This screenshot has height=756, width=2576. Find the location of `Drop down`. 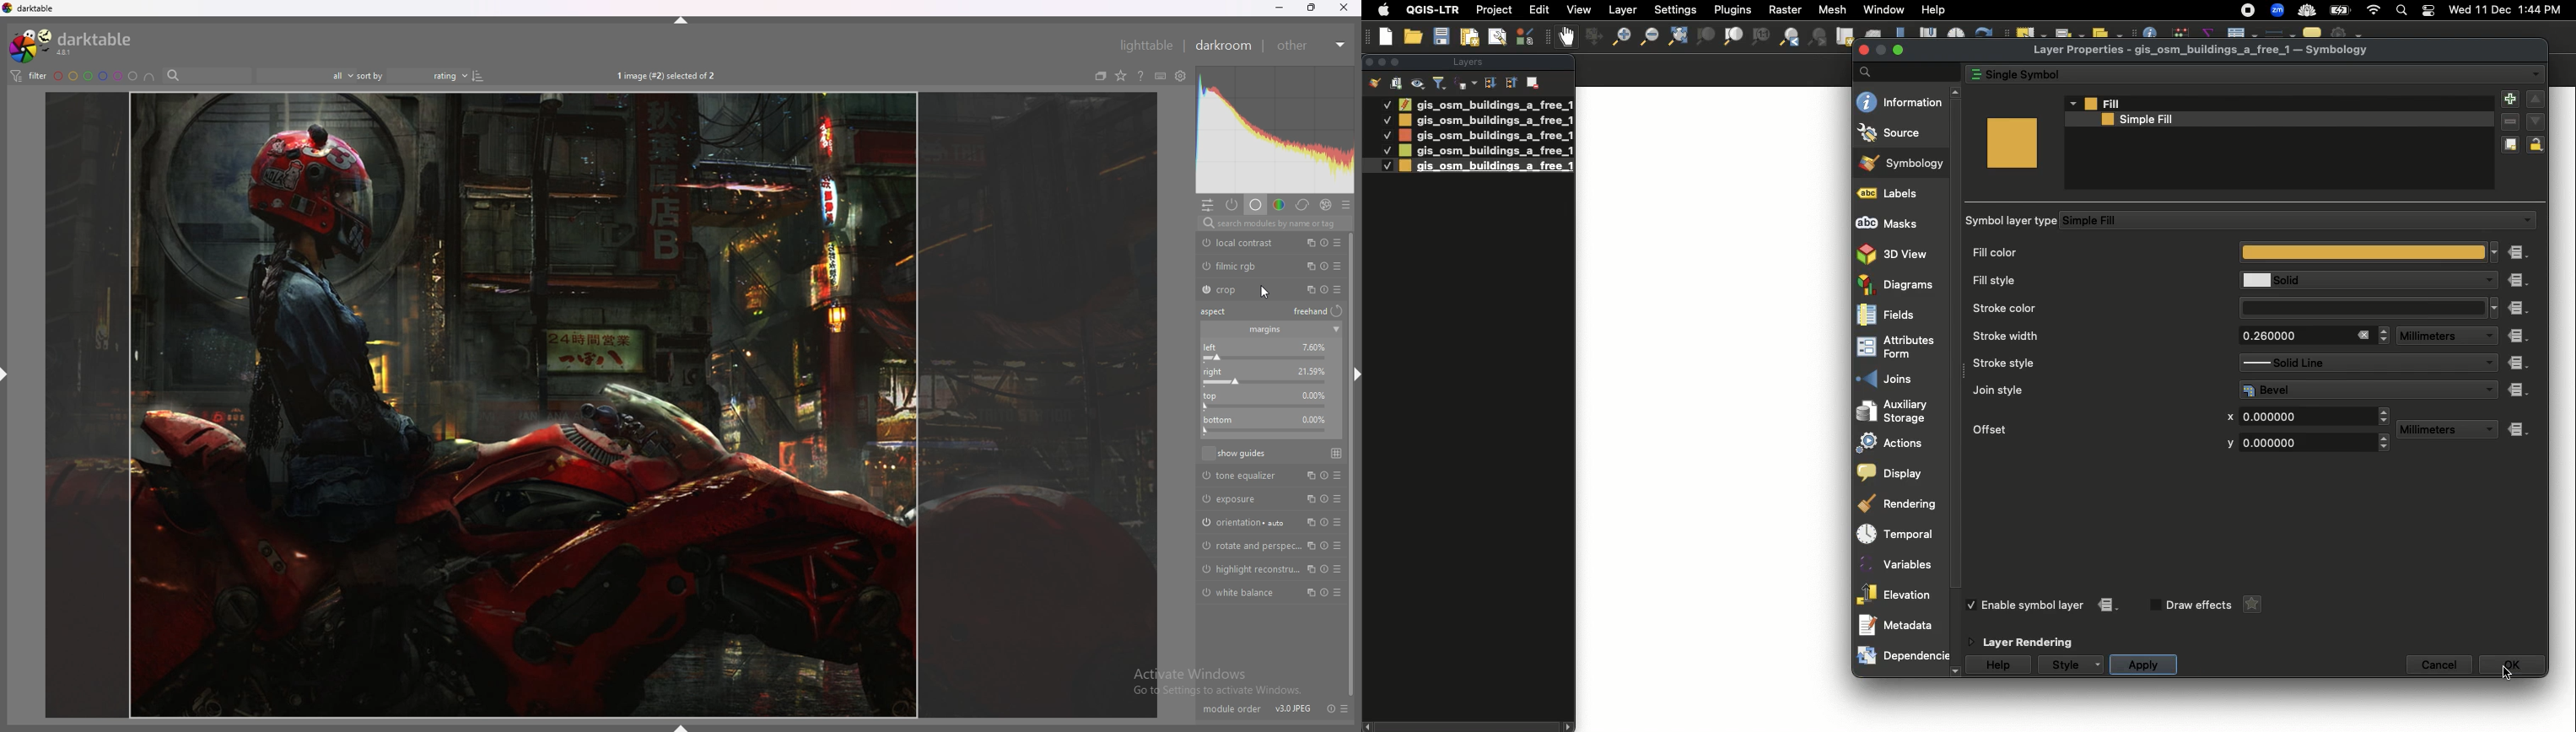

Drop down is located at coordinates (2072, 103).